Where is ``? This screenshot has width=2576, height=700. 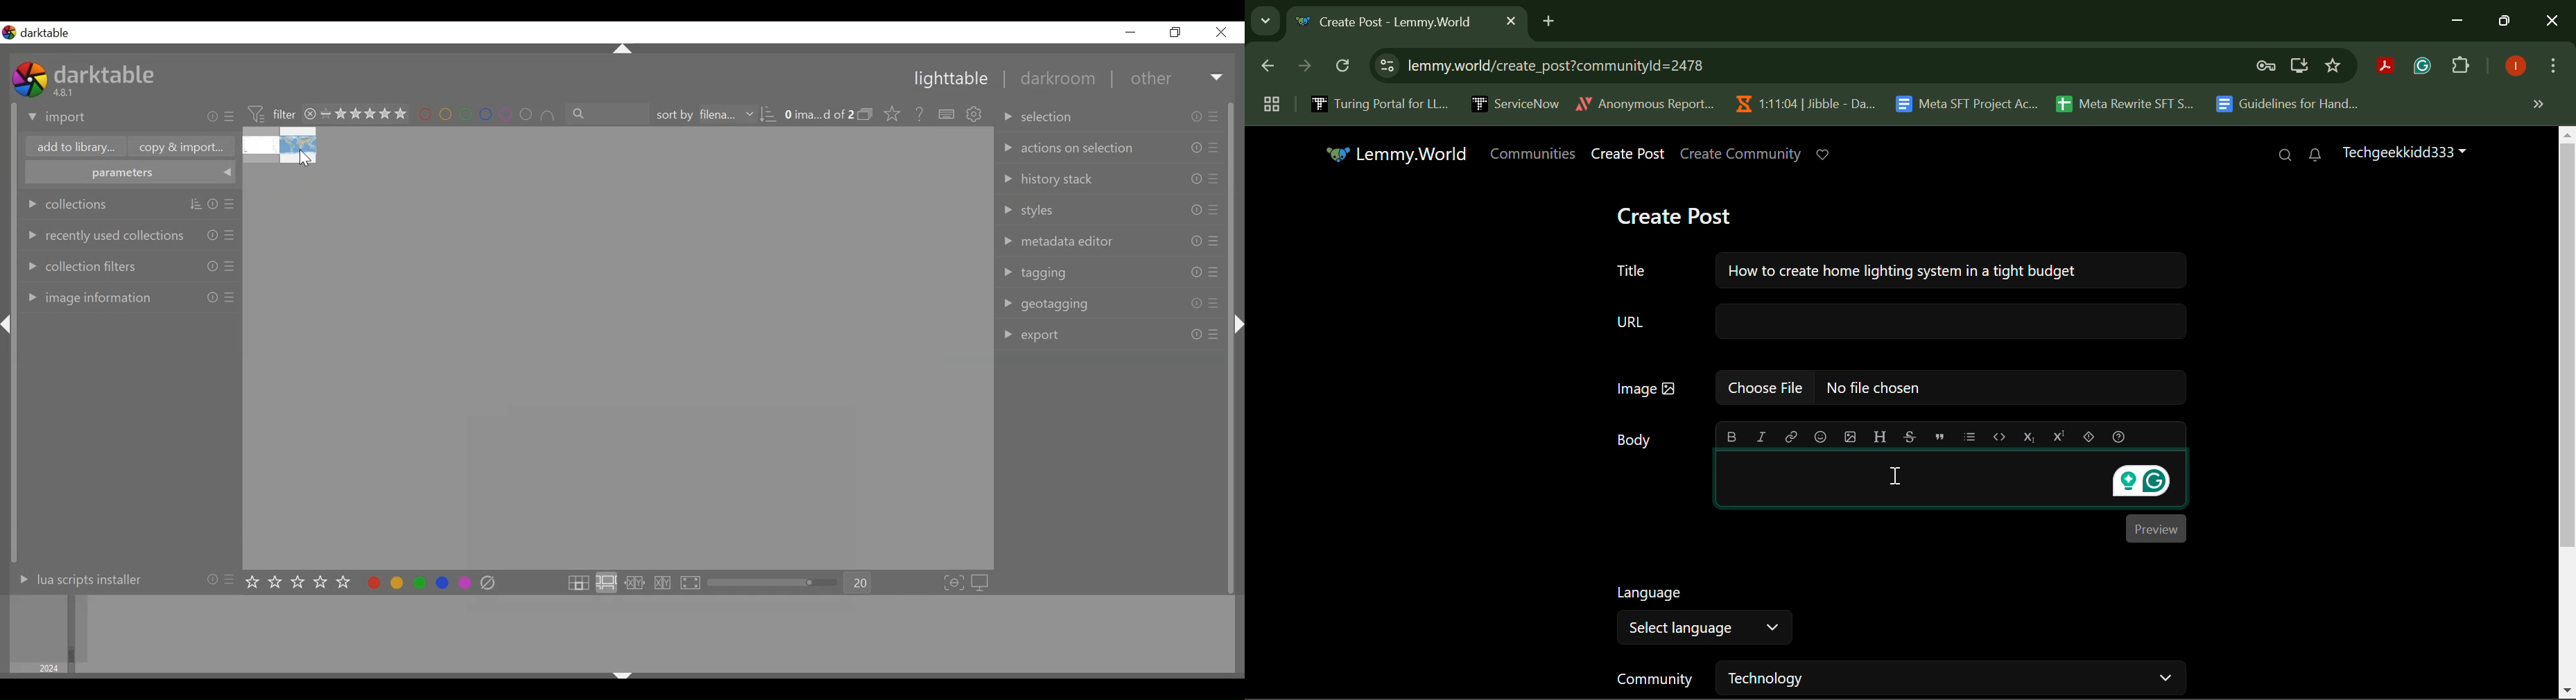  is located at coordinates (1195, 243).